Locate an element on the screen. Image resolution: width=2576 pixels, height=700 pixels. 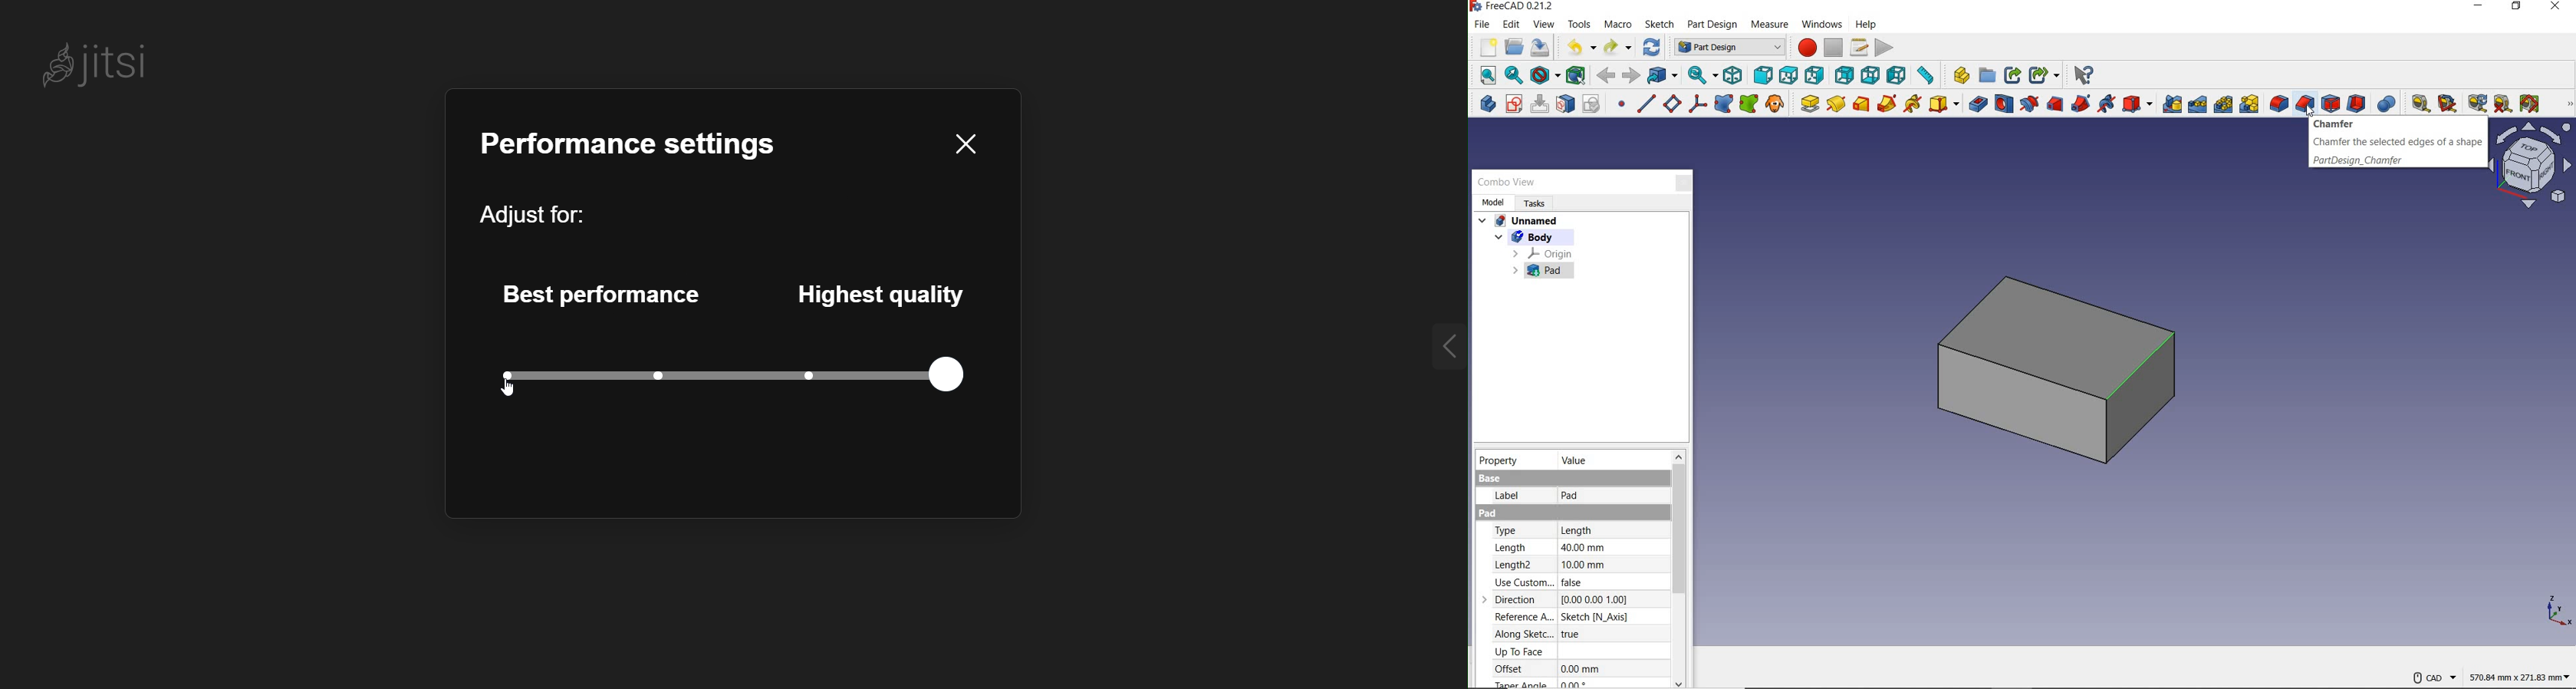
pad is located at coordinates (1542, 271).